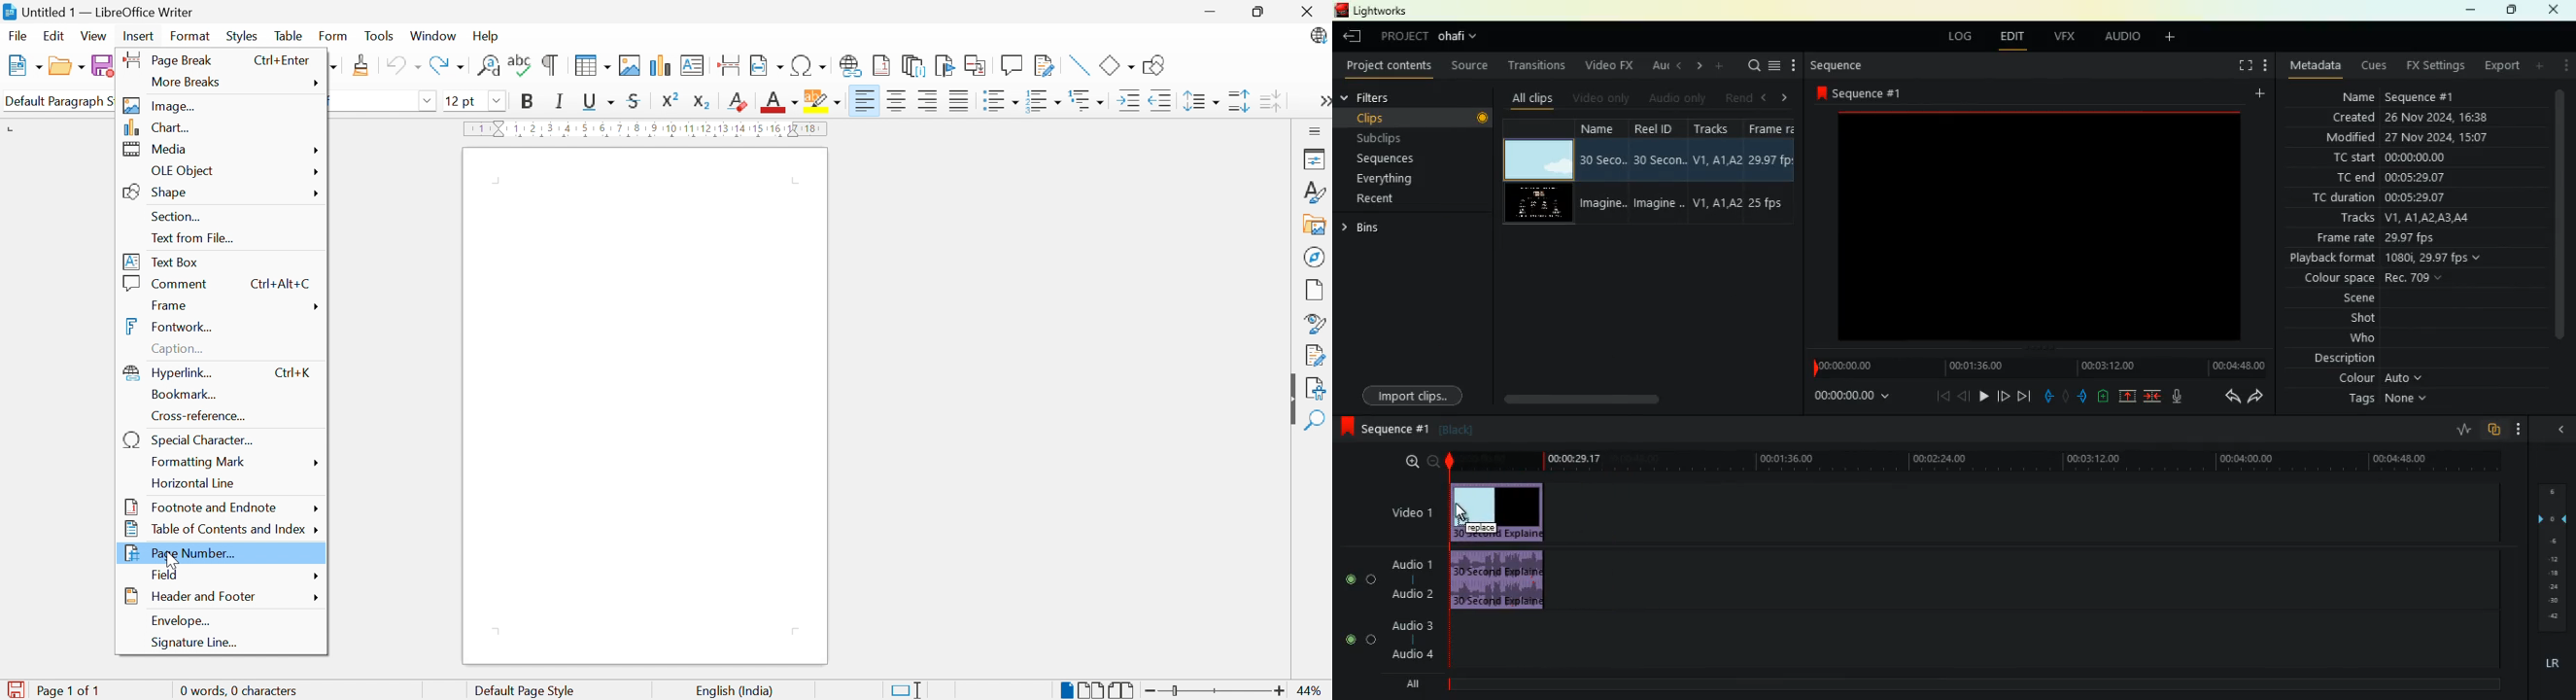 The image size is (2576, 700). What do you see at coordinates (1774, 68) in the screenshot?
I see `menu` at bounding box center [1774, 68].